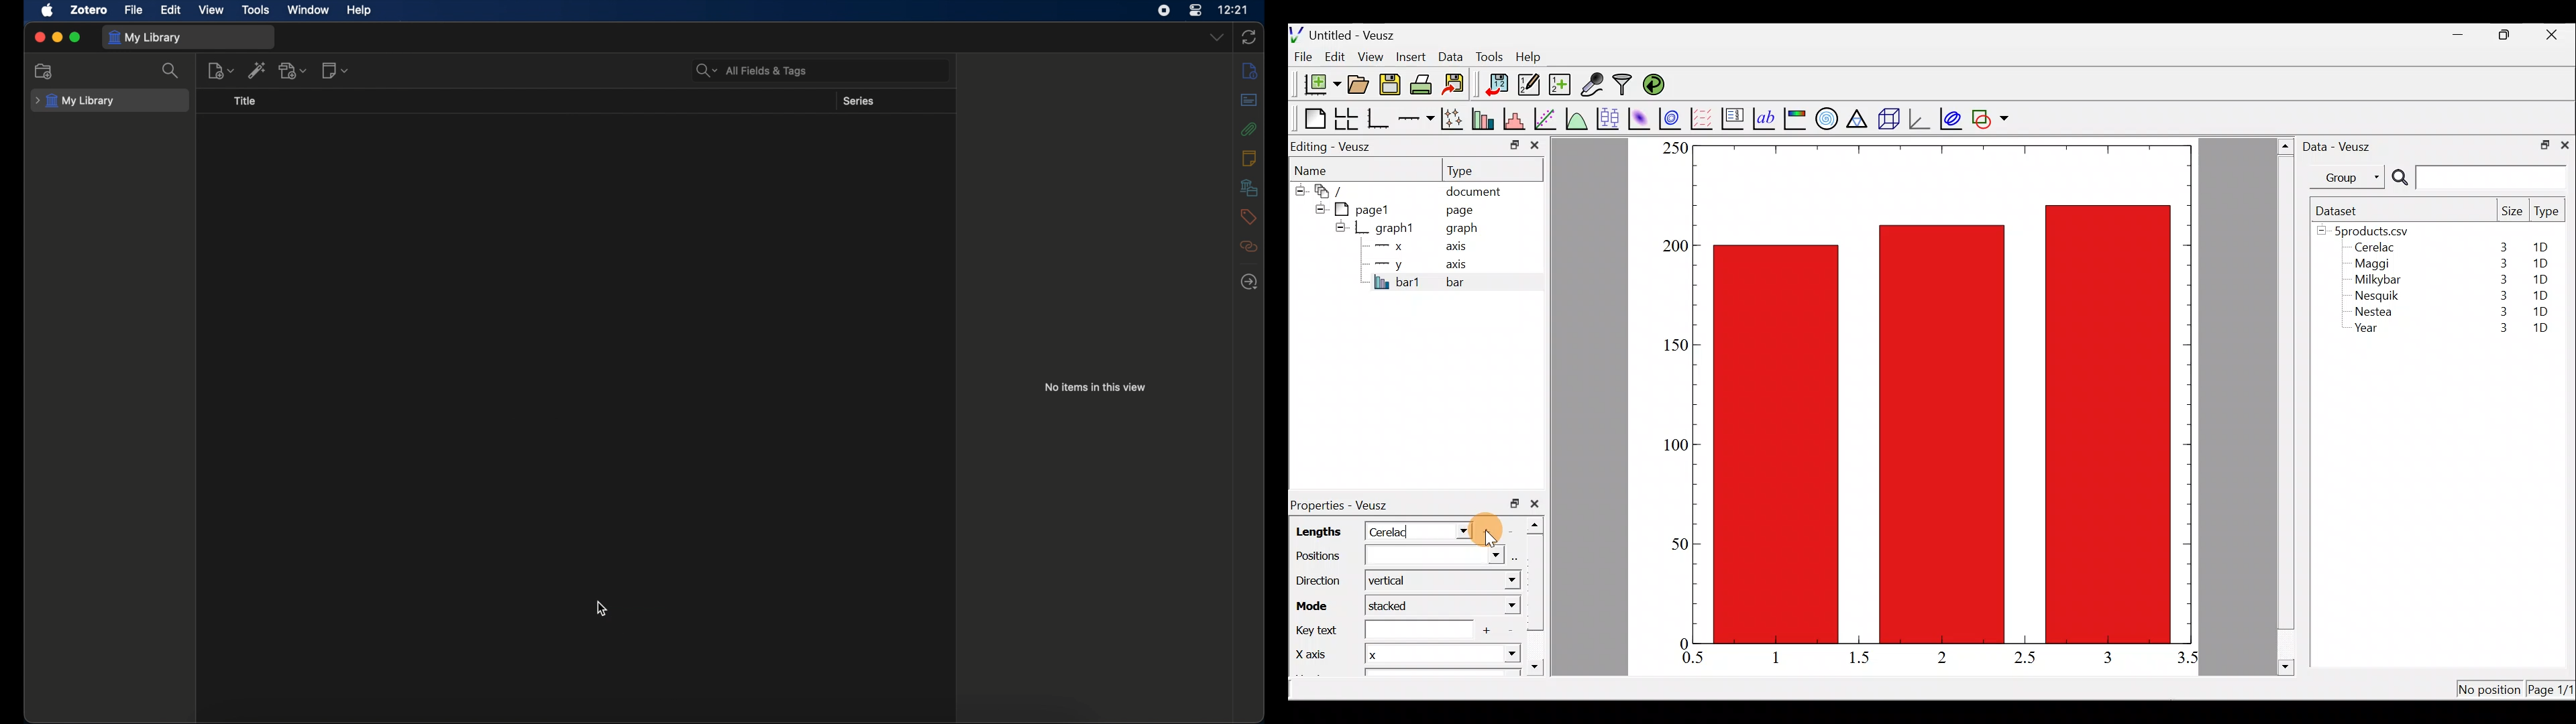  Describe the element at coordinates (1249, 283) in the screenshot. I see `locate` at that location.